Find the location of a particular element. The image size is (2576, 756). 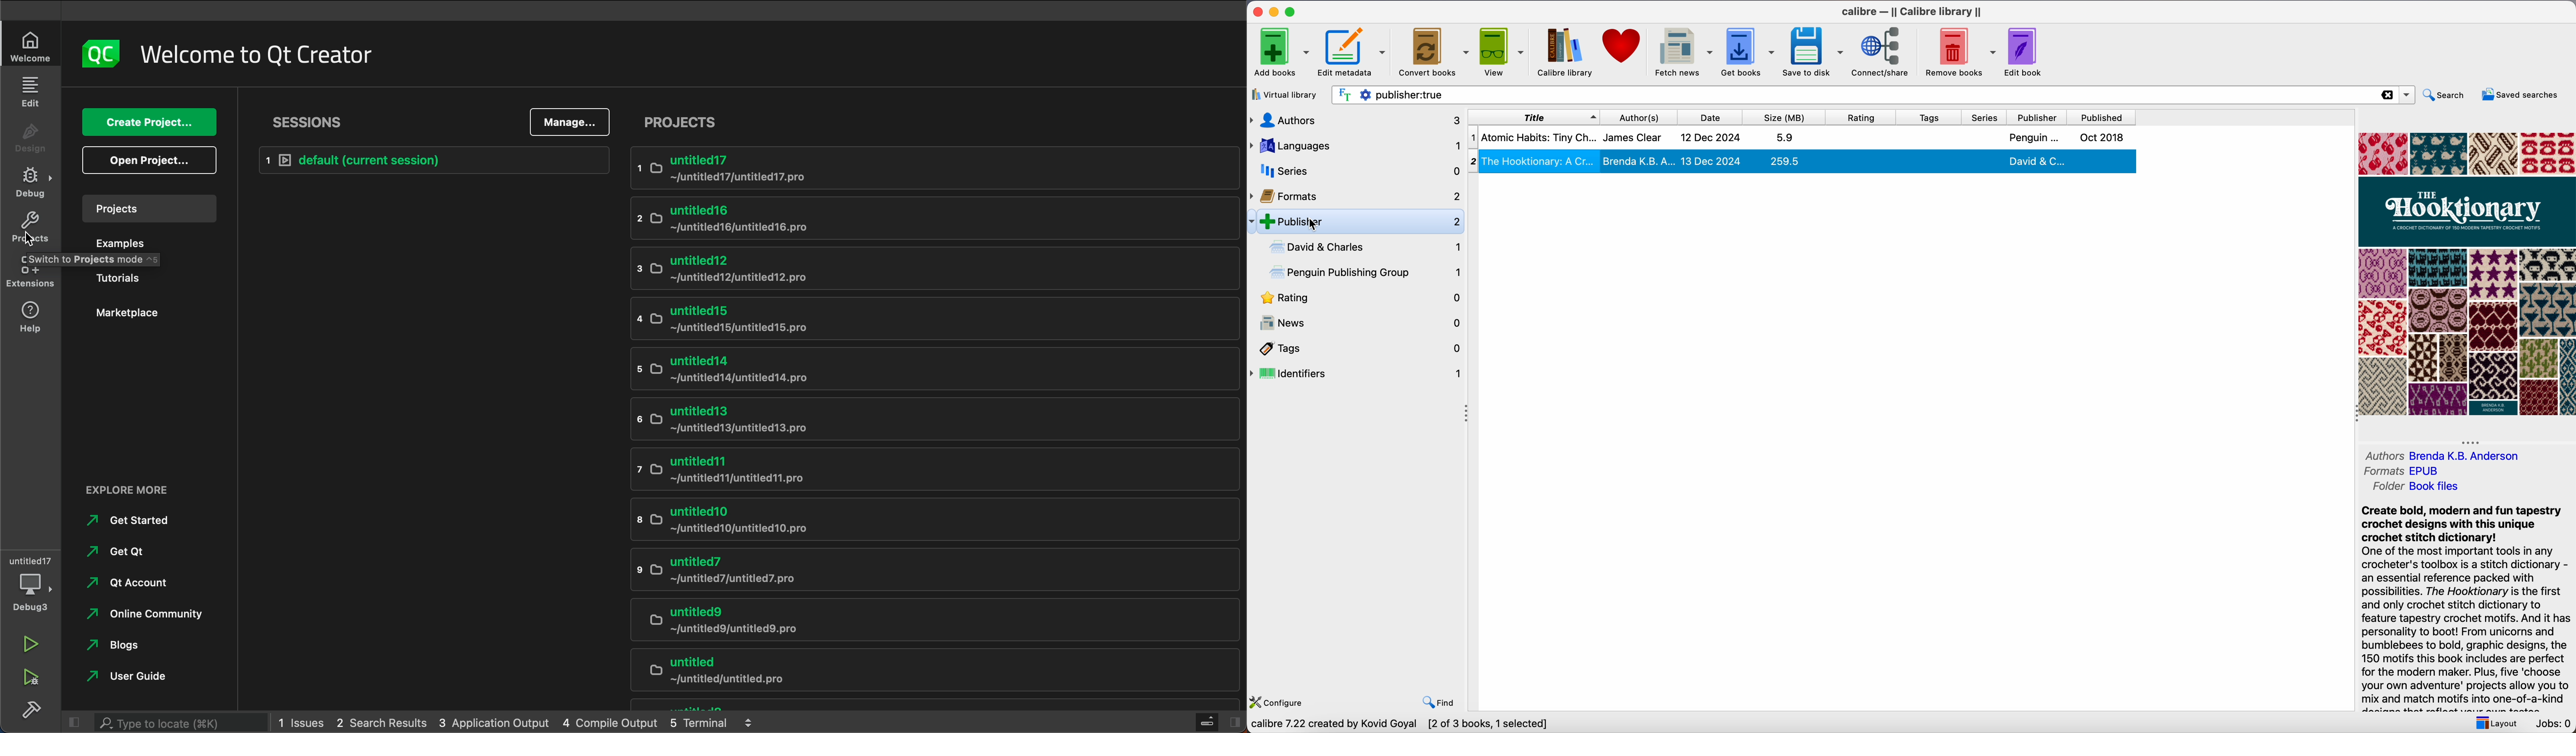

manage is located at coordinates (569, 122).